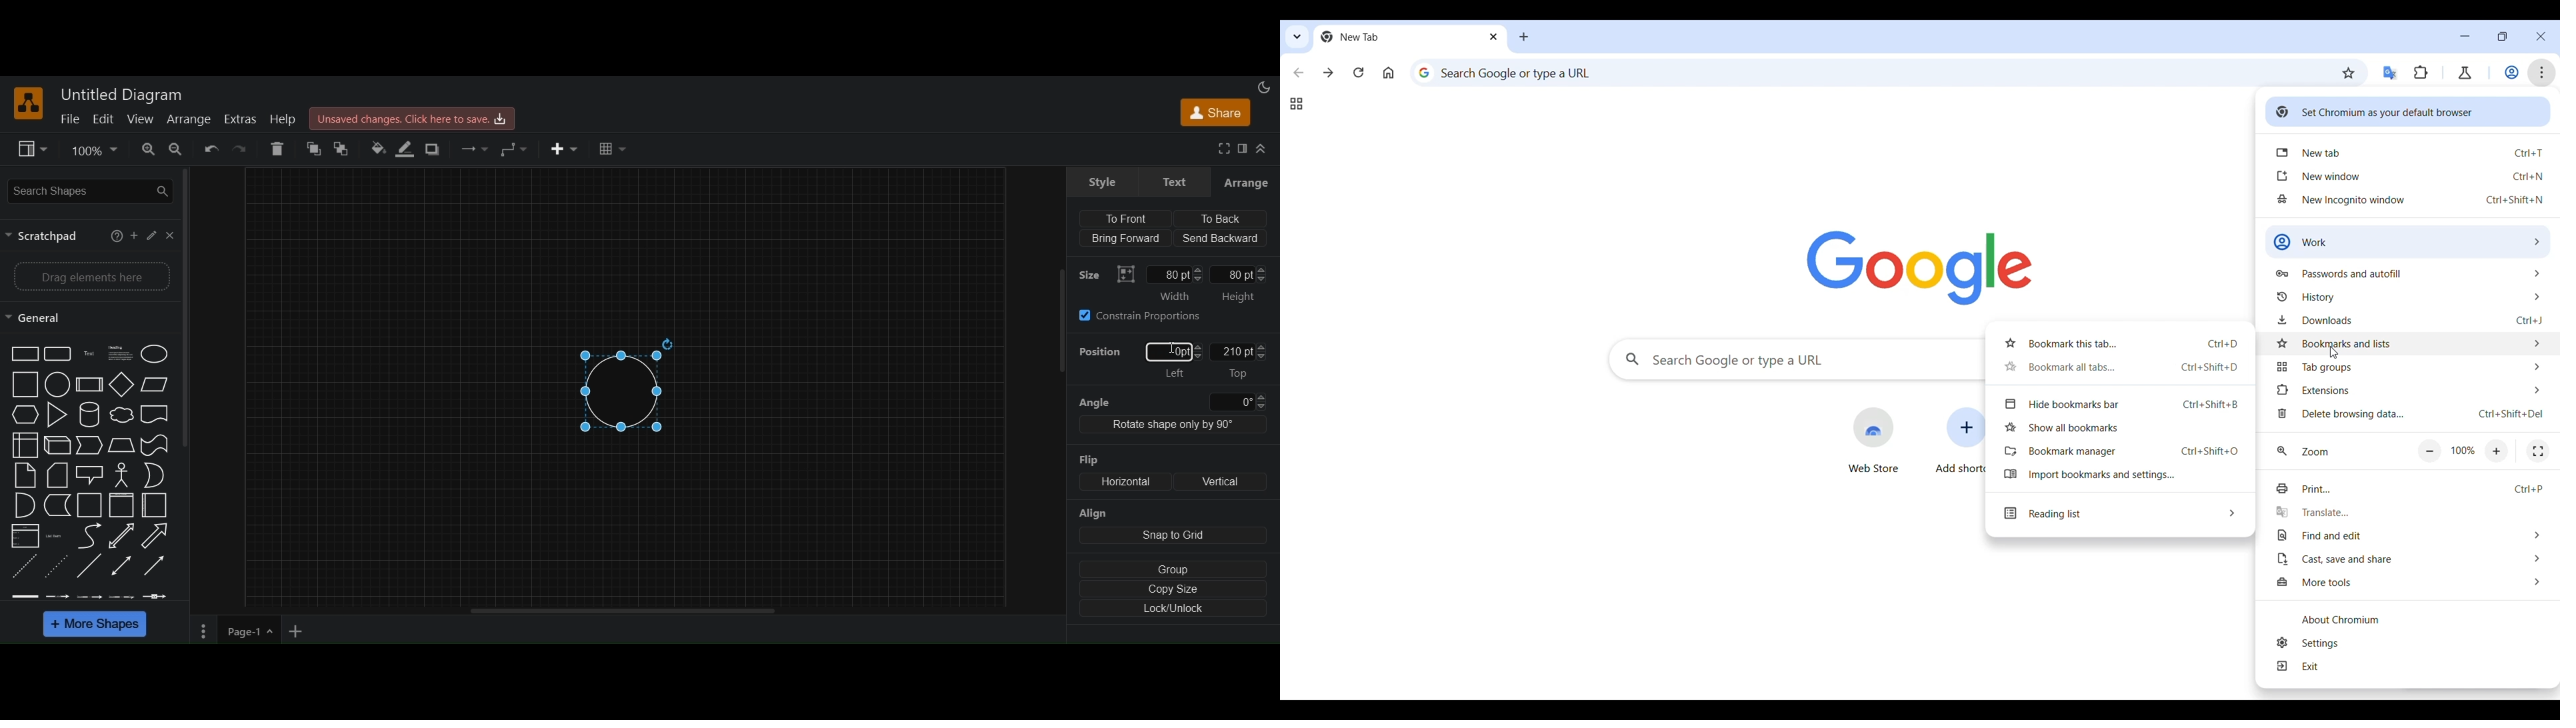 Image resolution: width=2576 pixels, height=728 pixels. Describe the element at coordinates (1124, 240) in the screenshot. I see `bring forward` at that location.